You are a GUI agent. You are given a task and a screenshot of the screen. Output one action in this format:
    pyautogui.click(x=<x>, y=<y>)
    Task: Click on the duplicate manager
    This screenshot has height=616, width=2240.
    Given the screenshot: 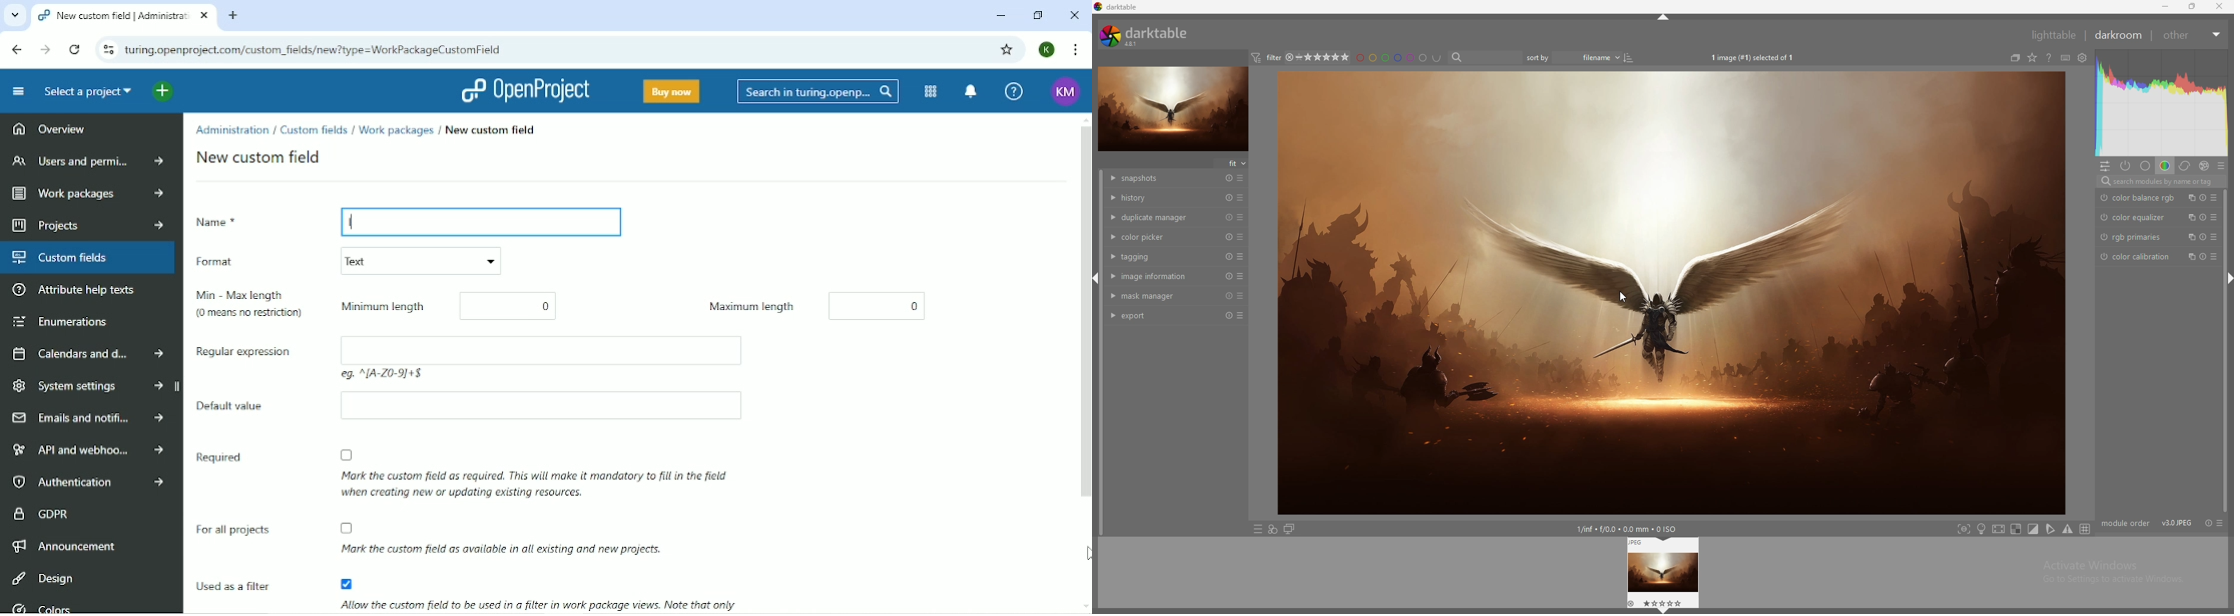 What is the action you would take?
    pyautogui.click(x=1159, y=217)
    